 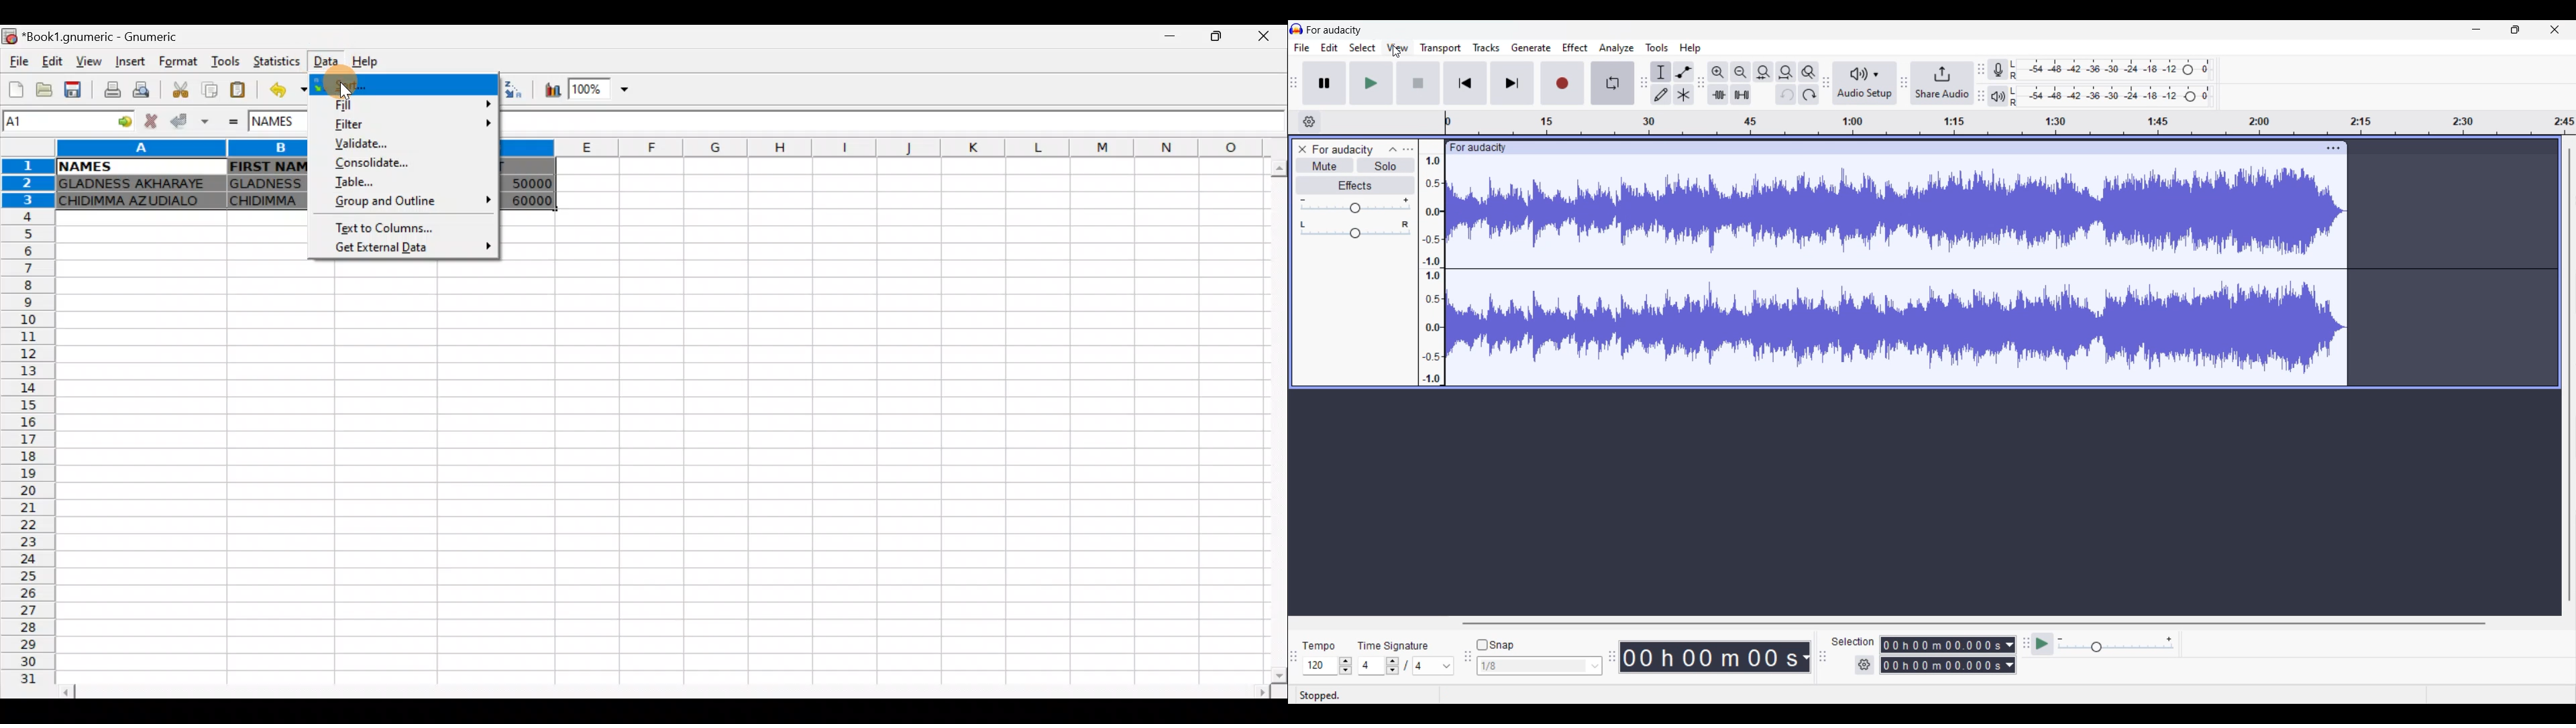 I want to click on Share audio, so click(x=1943, y=83).